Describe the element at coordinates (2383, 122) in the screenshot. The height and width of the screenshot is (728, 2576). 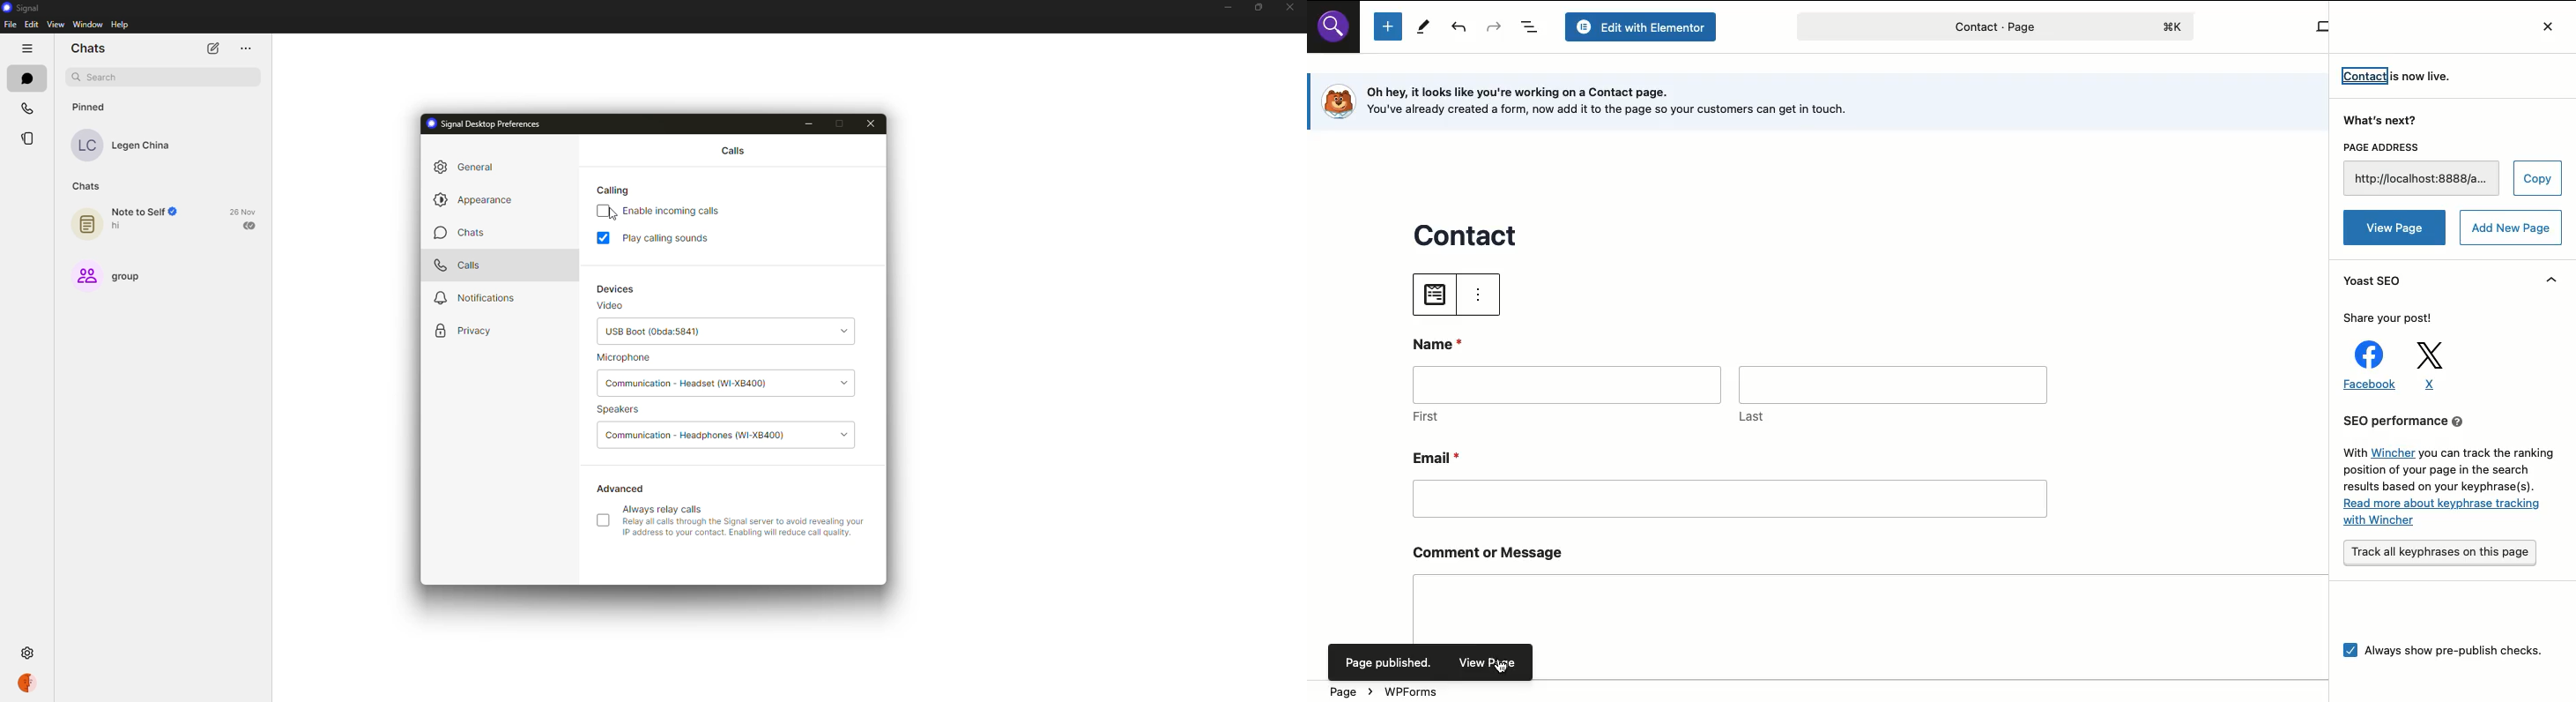
I see `What's next?` at that location.